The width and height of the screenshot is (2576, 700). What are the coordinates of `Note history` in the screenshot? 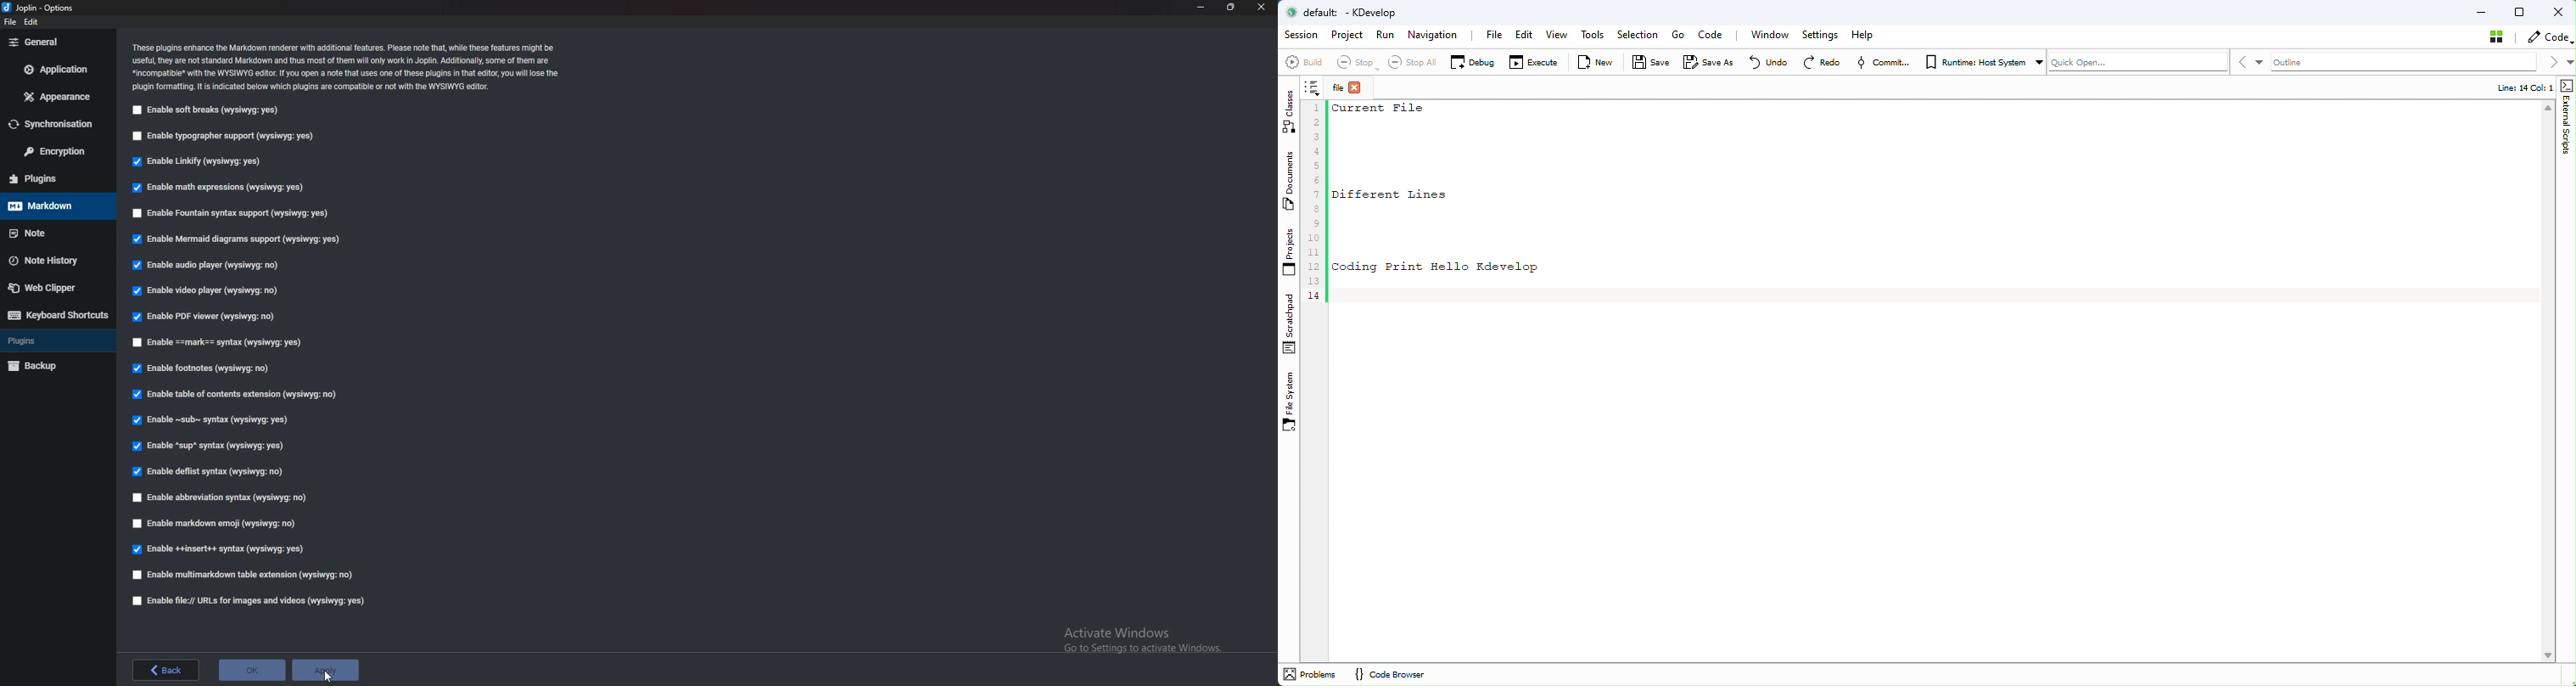 It's located at (59, 260).